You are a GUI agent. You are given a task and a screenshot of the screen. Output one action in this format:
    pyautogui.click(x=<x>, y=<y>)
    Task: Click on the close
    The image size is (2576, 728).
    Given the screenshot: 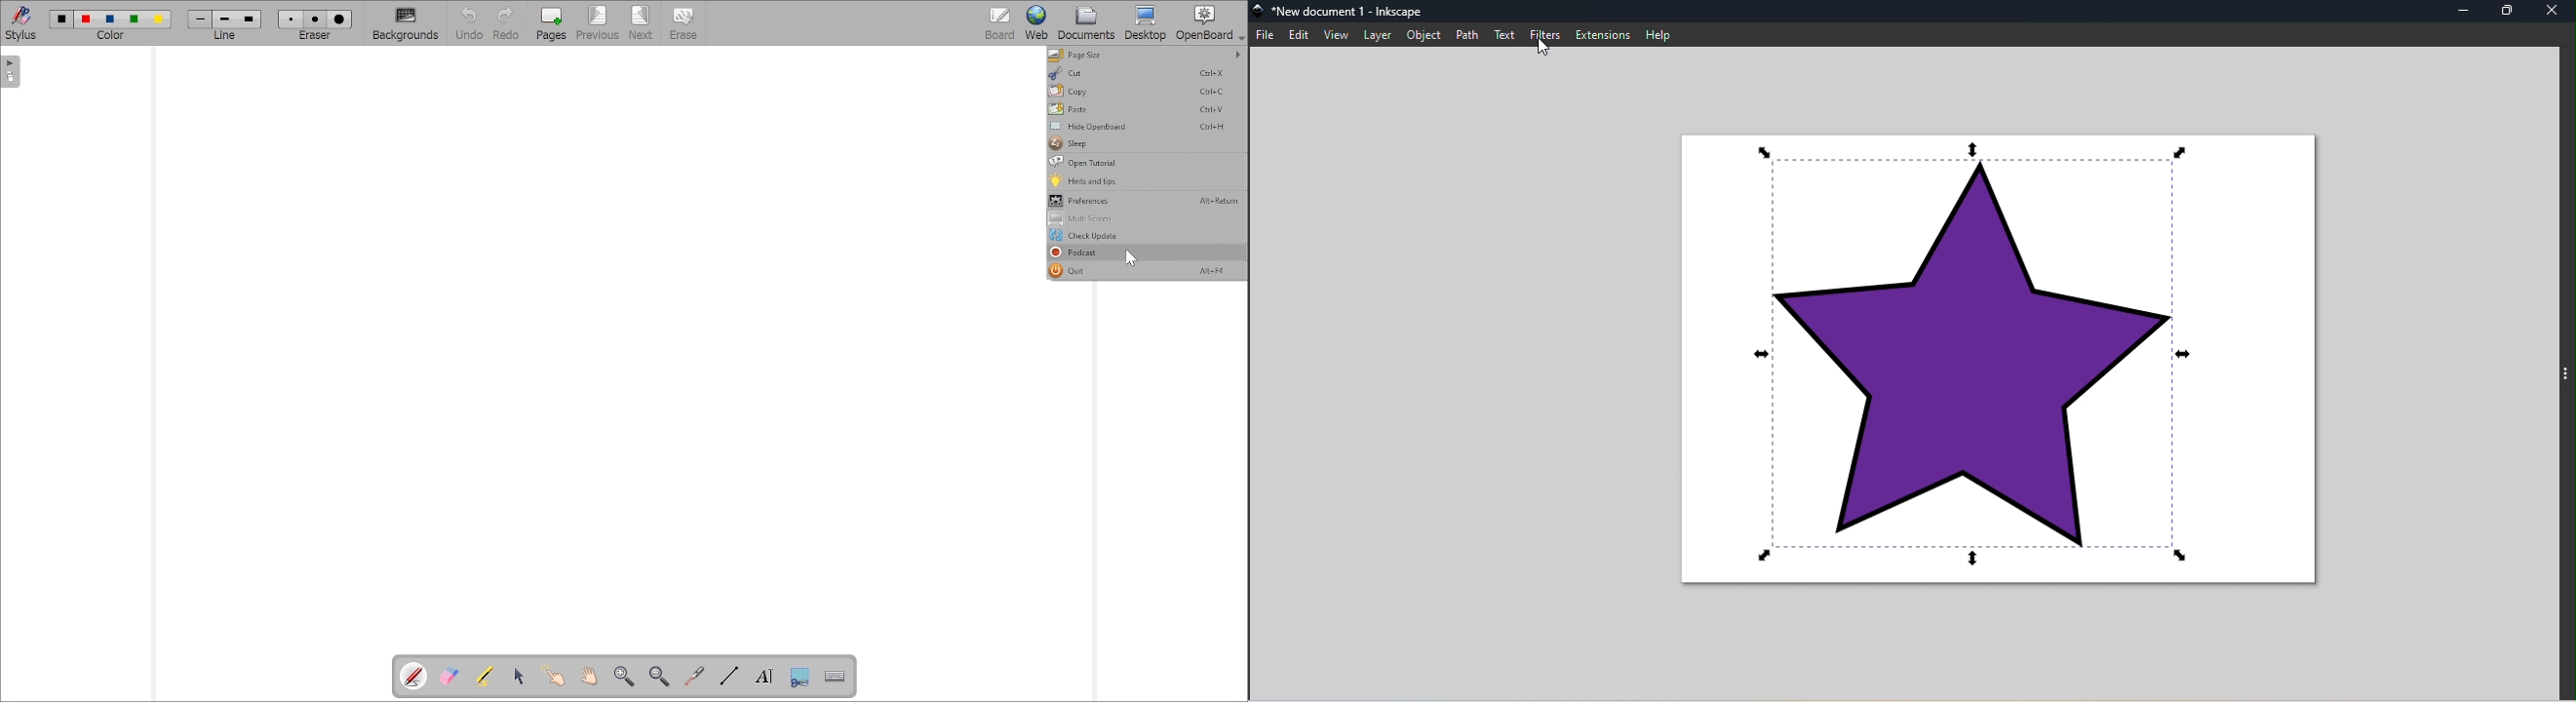 What is the action you would take?
    pyautogui.click(x=2551, y=10)
    